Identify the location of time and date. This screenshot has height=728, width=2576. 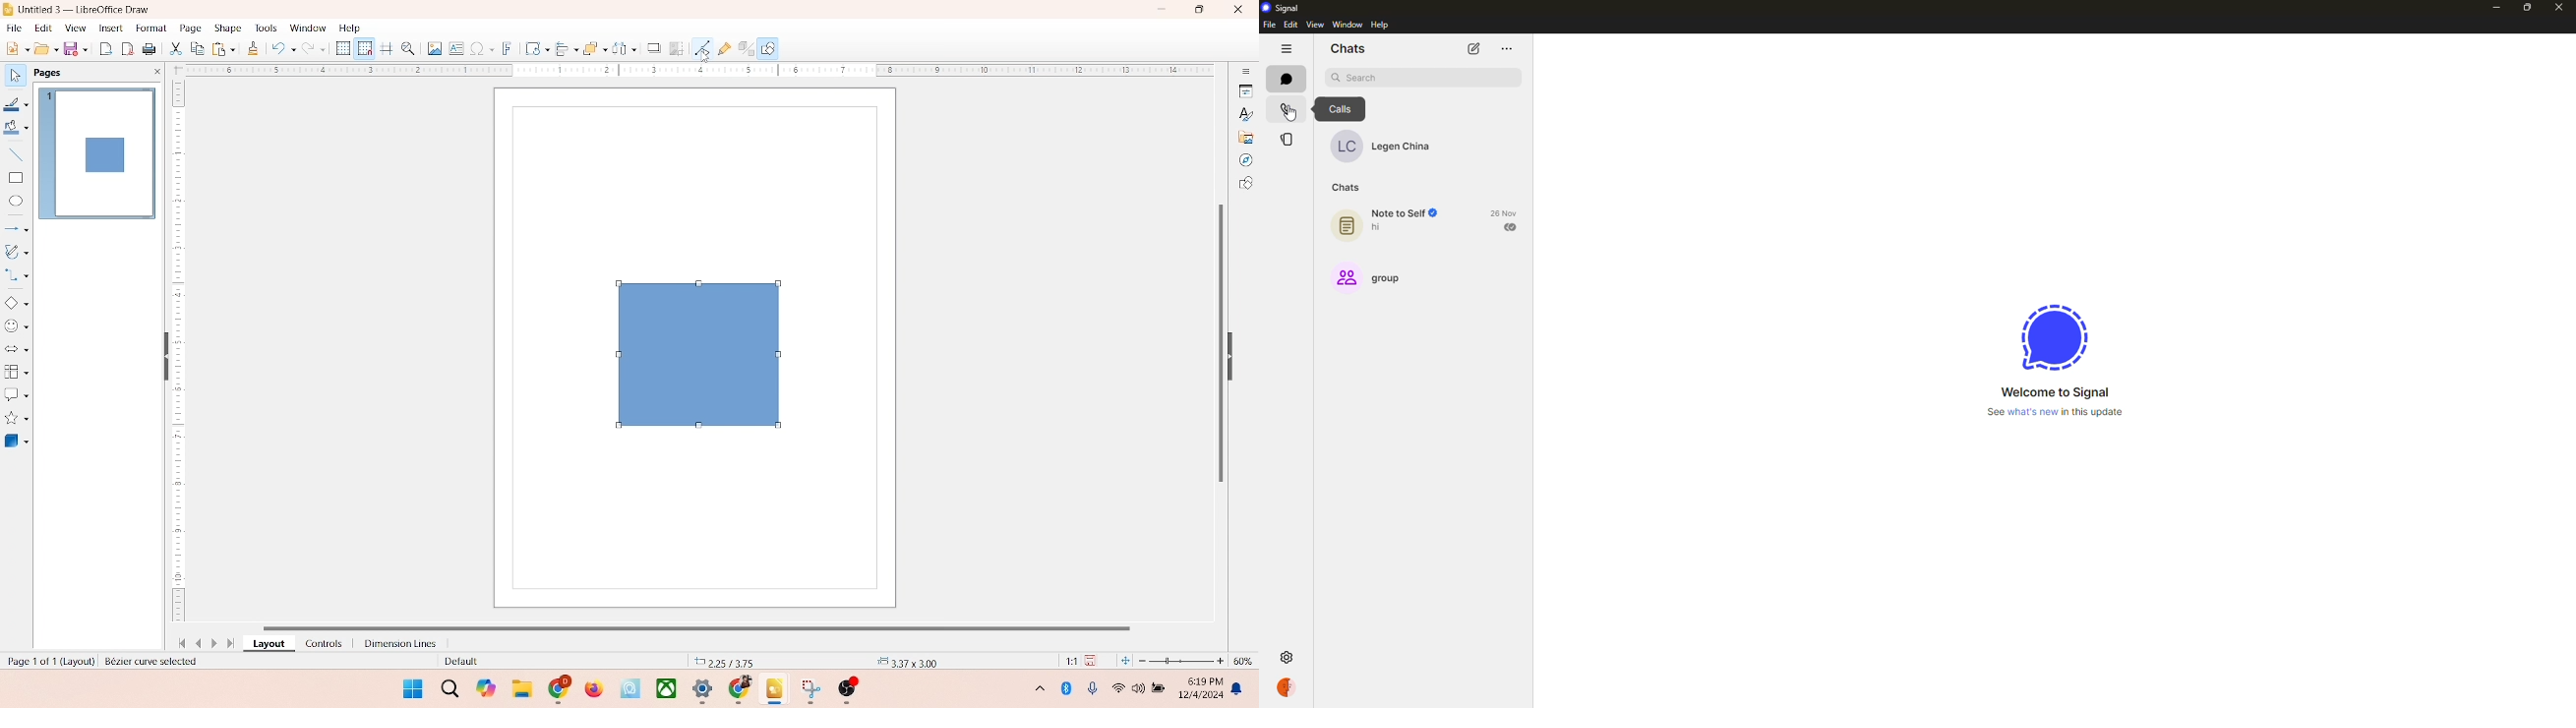
(1199, 685).